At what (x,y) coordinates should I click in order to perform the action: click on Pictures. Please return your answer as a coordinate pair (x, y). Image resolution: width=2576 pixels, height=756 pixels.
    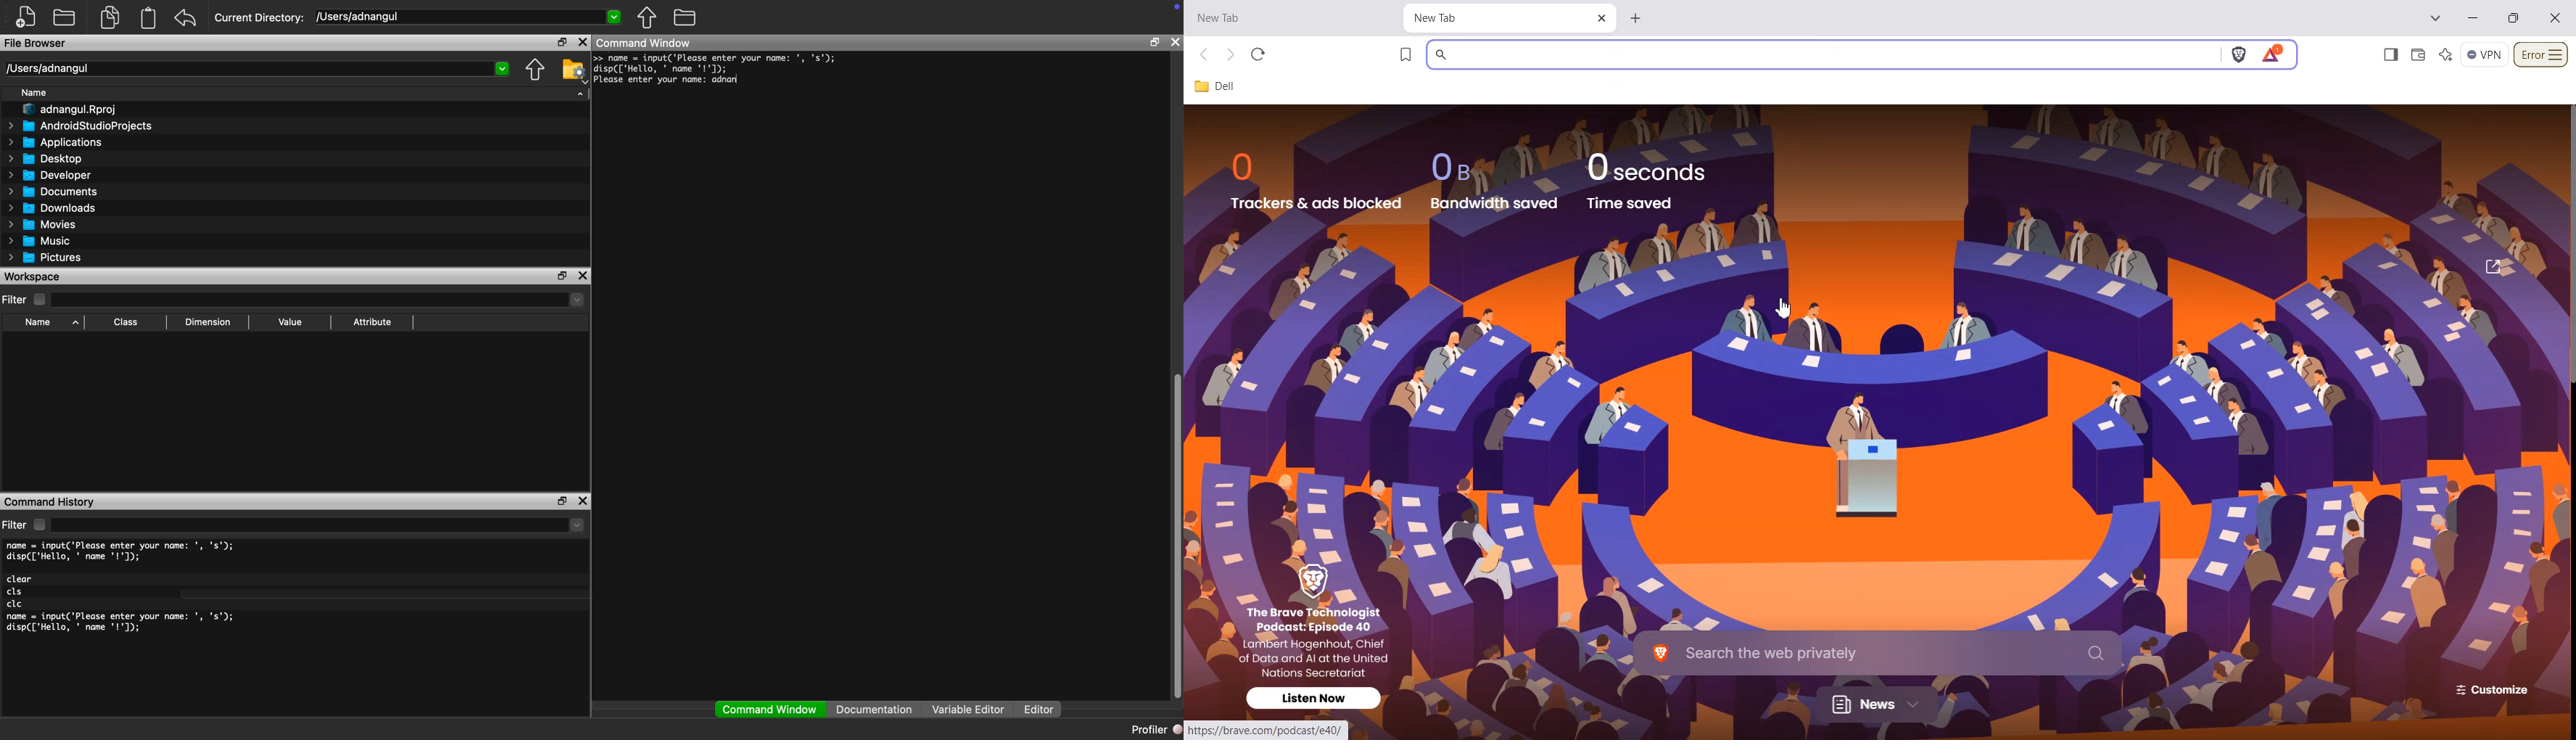
    Looking at the image, I should click on (45, 258).